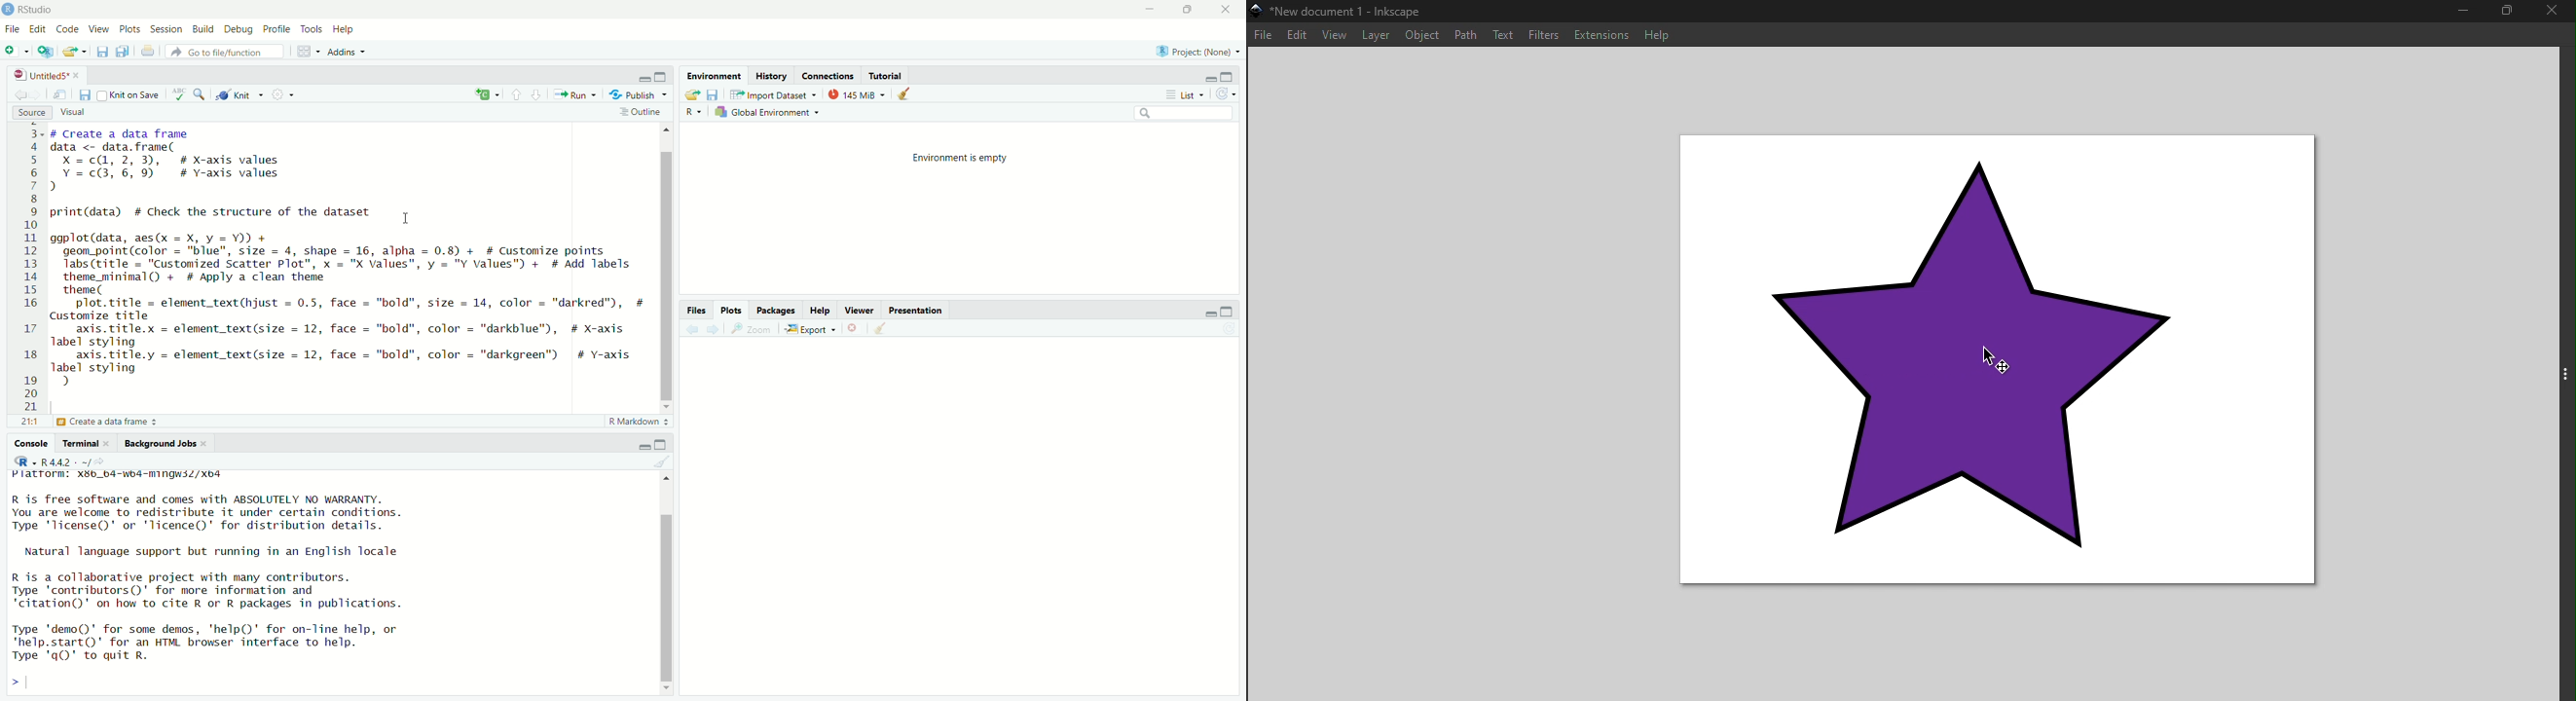 The height and width of the screenshot is (728, 2576). Describe the element at coordinates (36, 10) in the screenshot. I see `R studio` at that location.